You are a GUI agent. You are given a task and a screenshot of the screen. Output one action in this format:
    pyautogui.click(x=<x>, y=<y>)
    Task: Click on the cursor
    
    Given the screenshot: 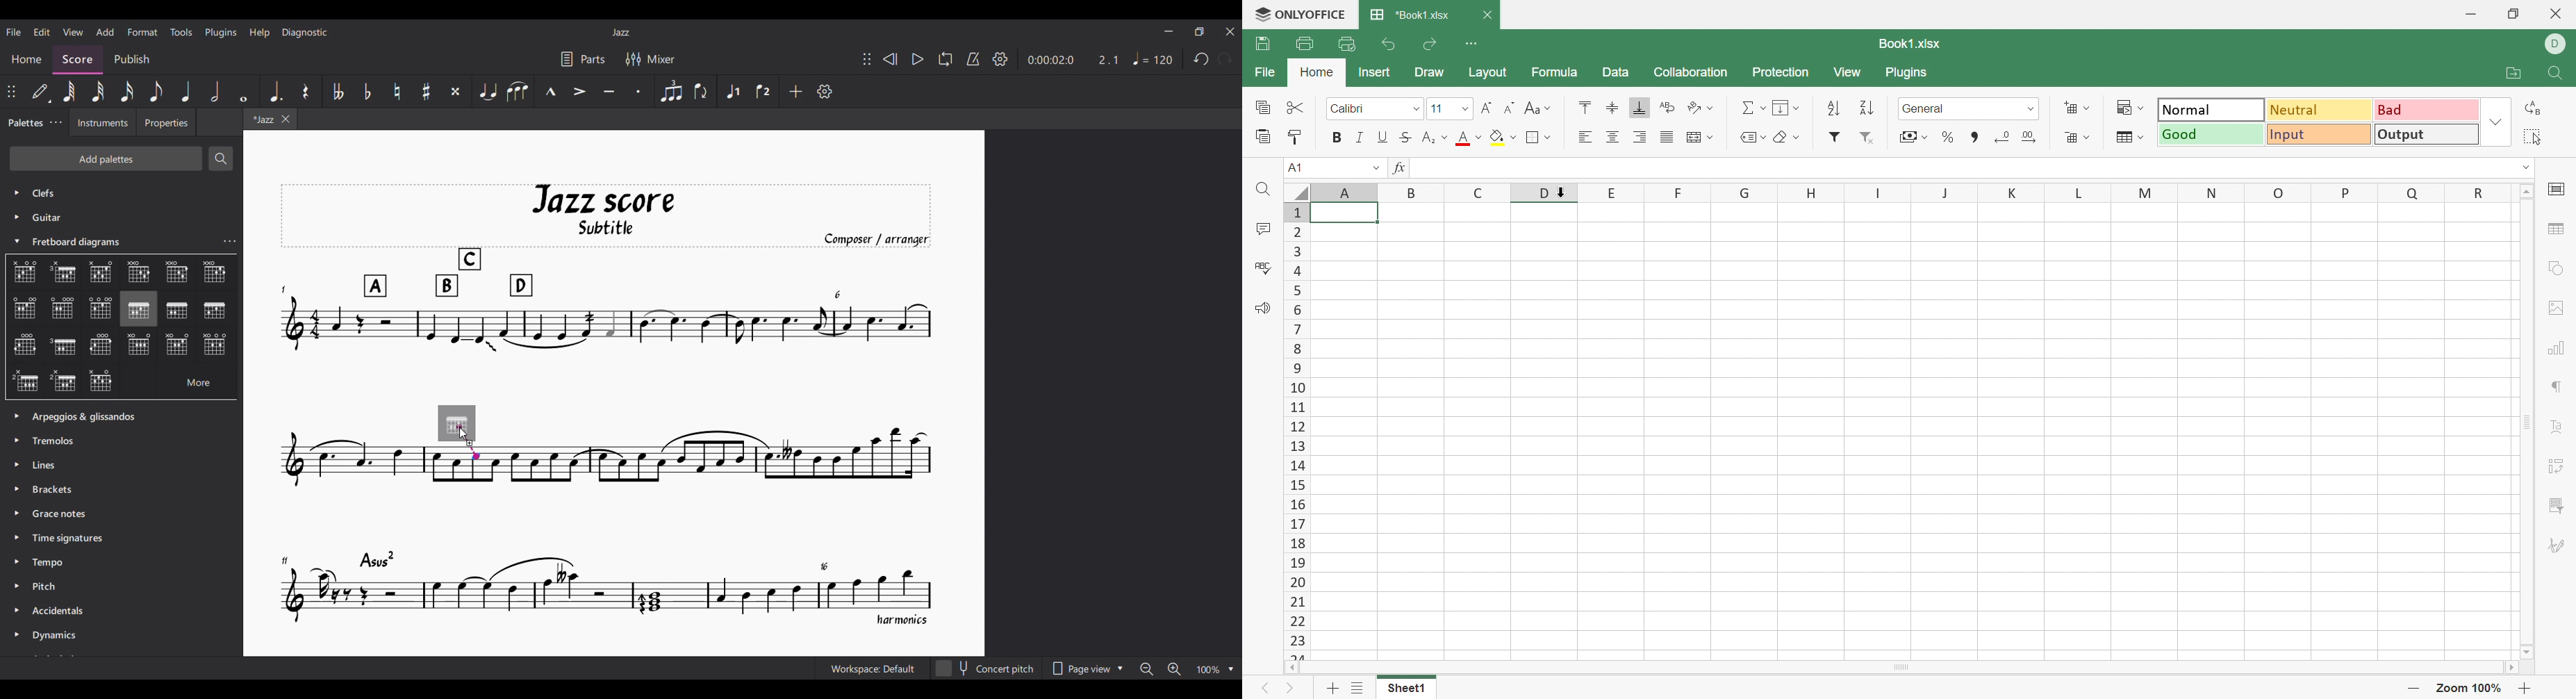 What is the action you would take?
    pyautogui.click(x=1552, y=200)
    